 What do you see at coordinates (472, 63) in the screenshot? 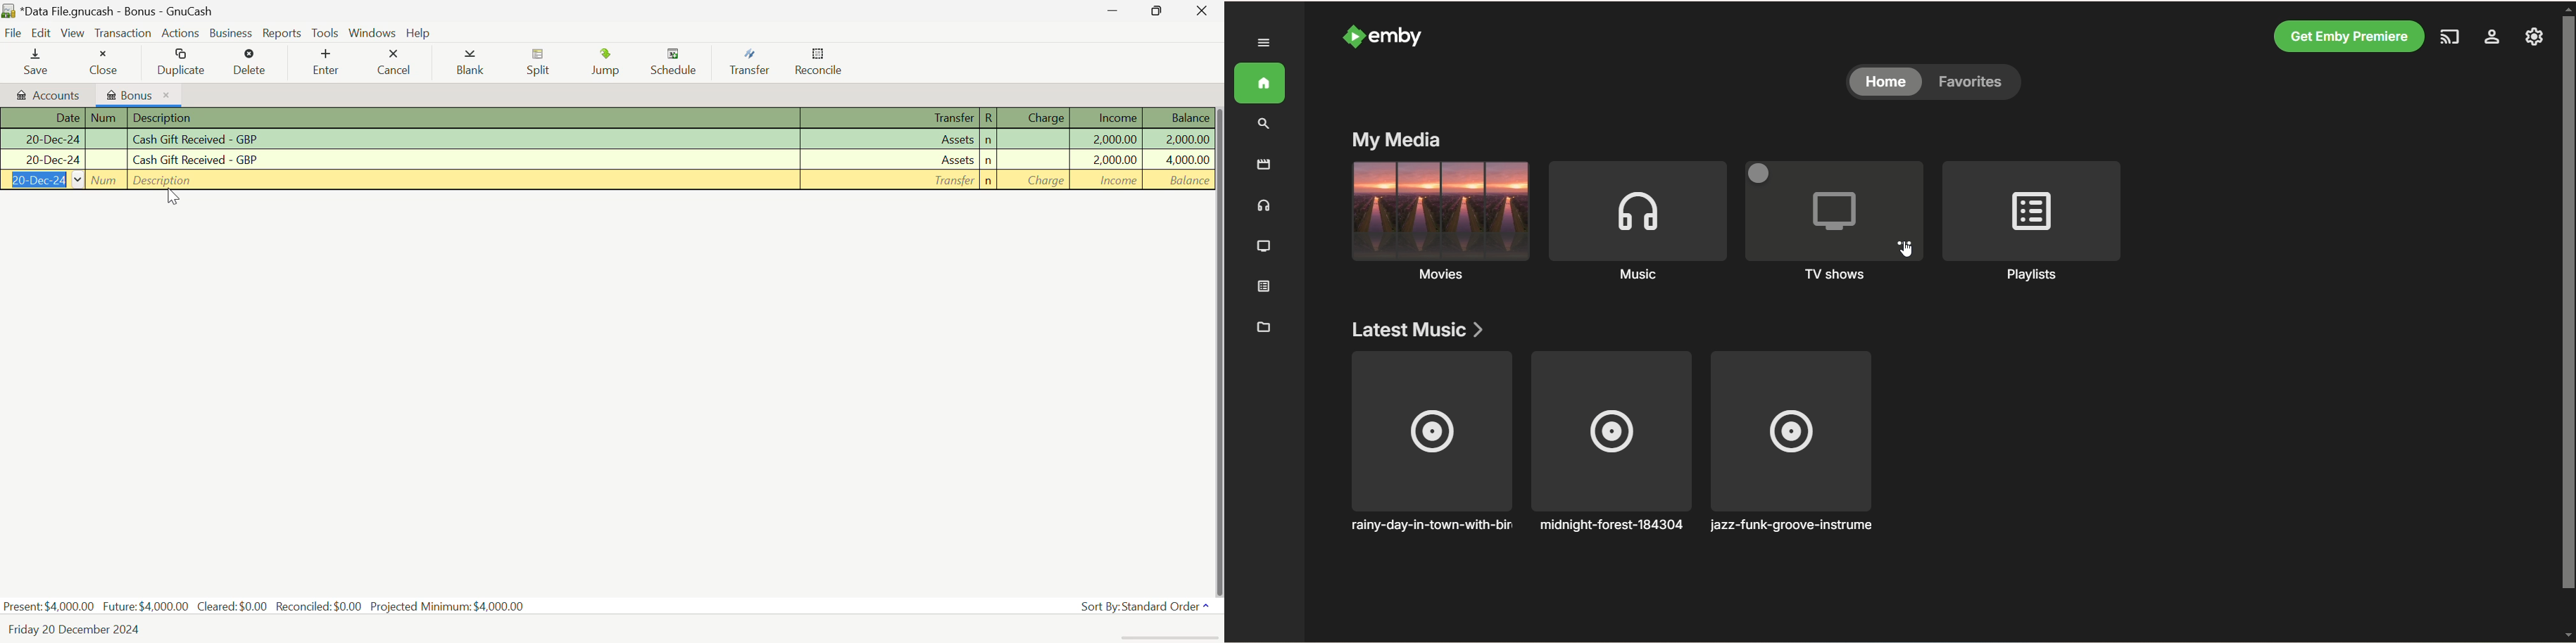
I see `Blank` at bounding box center [472, 63].